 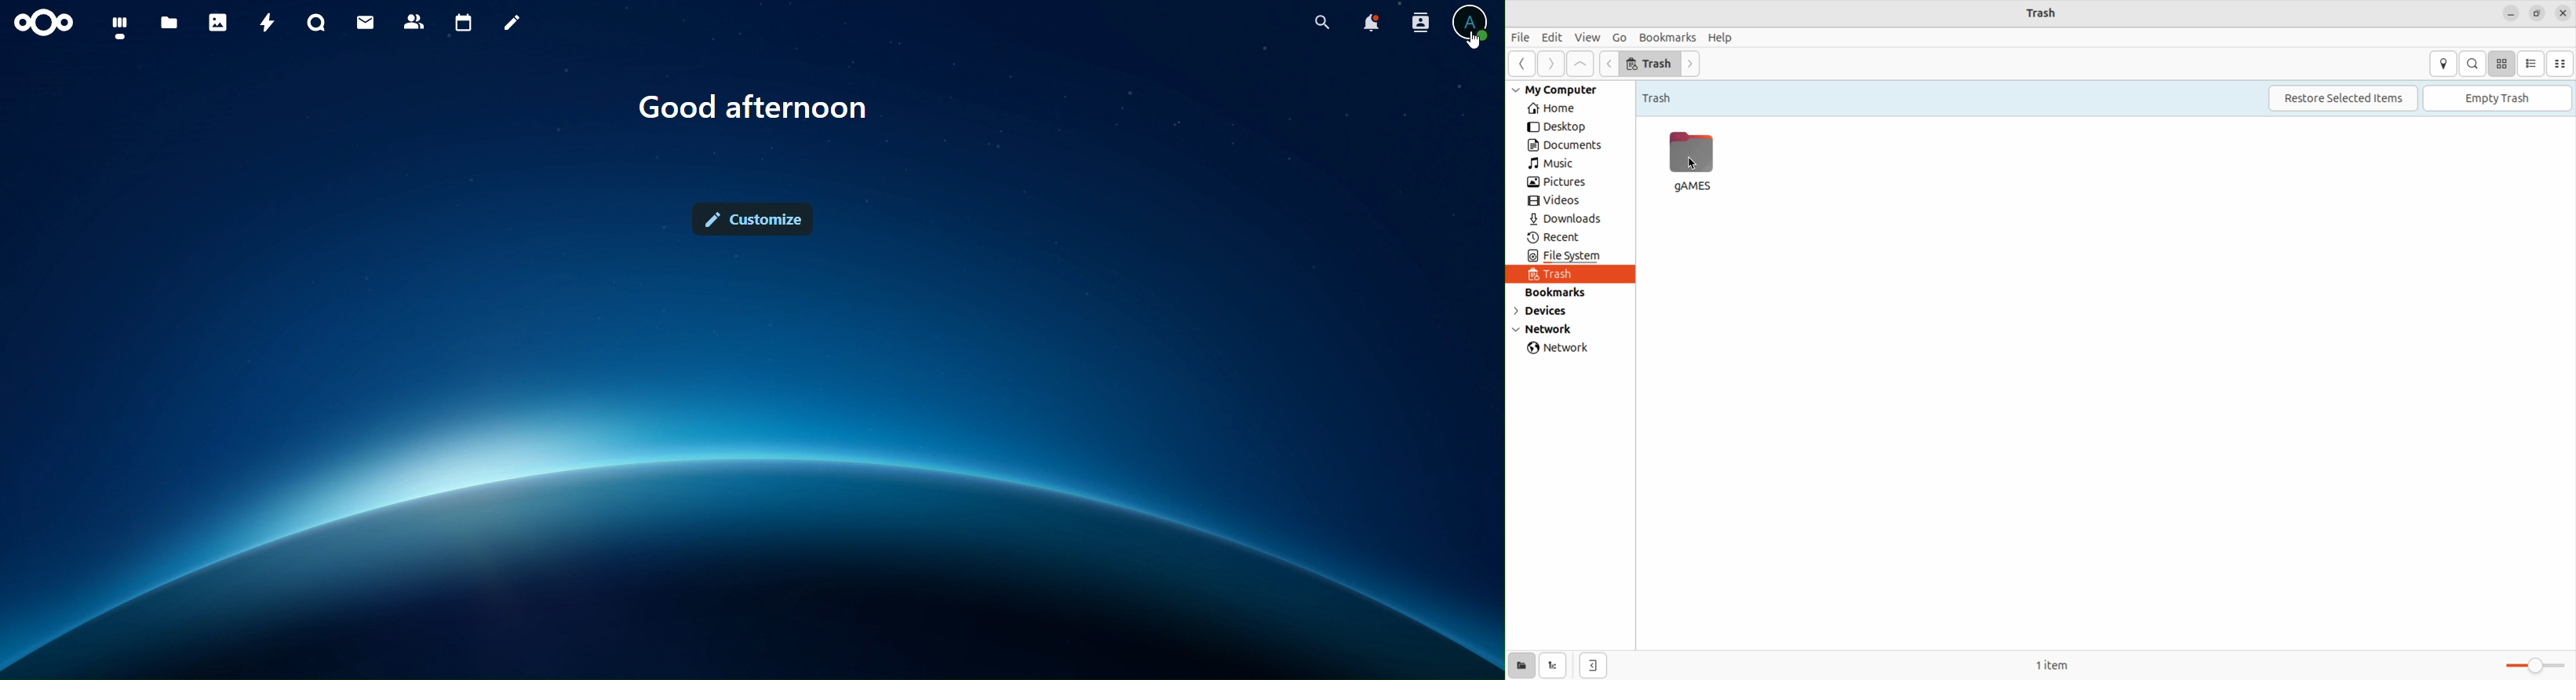 What do you see at coordinates (2511, 13) in the screenshot?
I see `minimize` at bounding box center [2511, 13].